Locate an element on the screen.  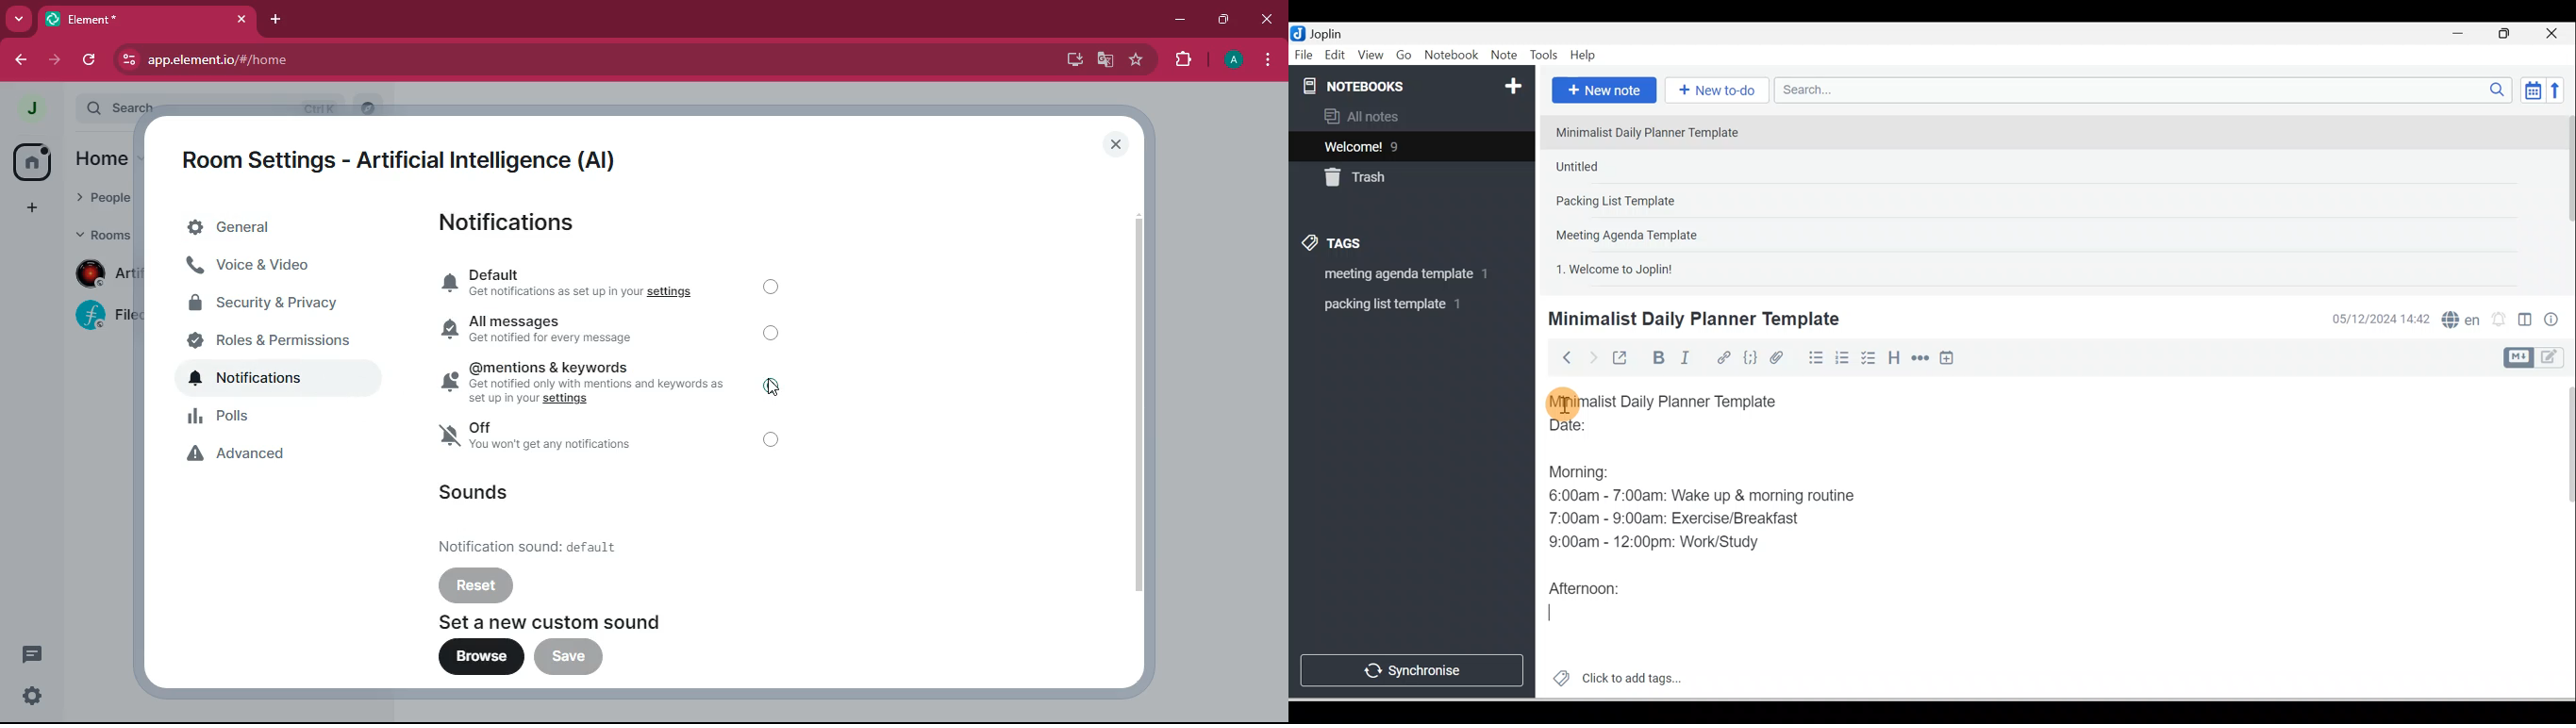
set a new custom sound is located at coordinates (571, 621).